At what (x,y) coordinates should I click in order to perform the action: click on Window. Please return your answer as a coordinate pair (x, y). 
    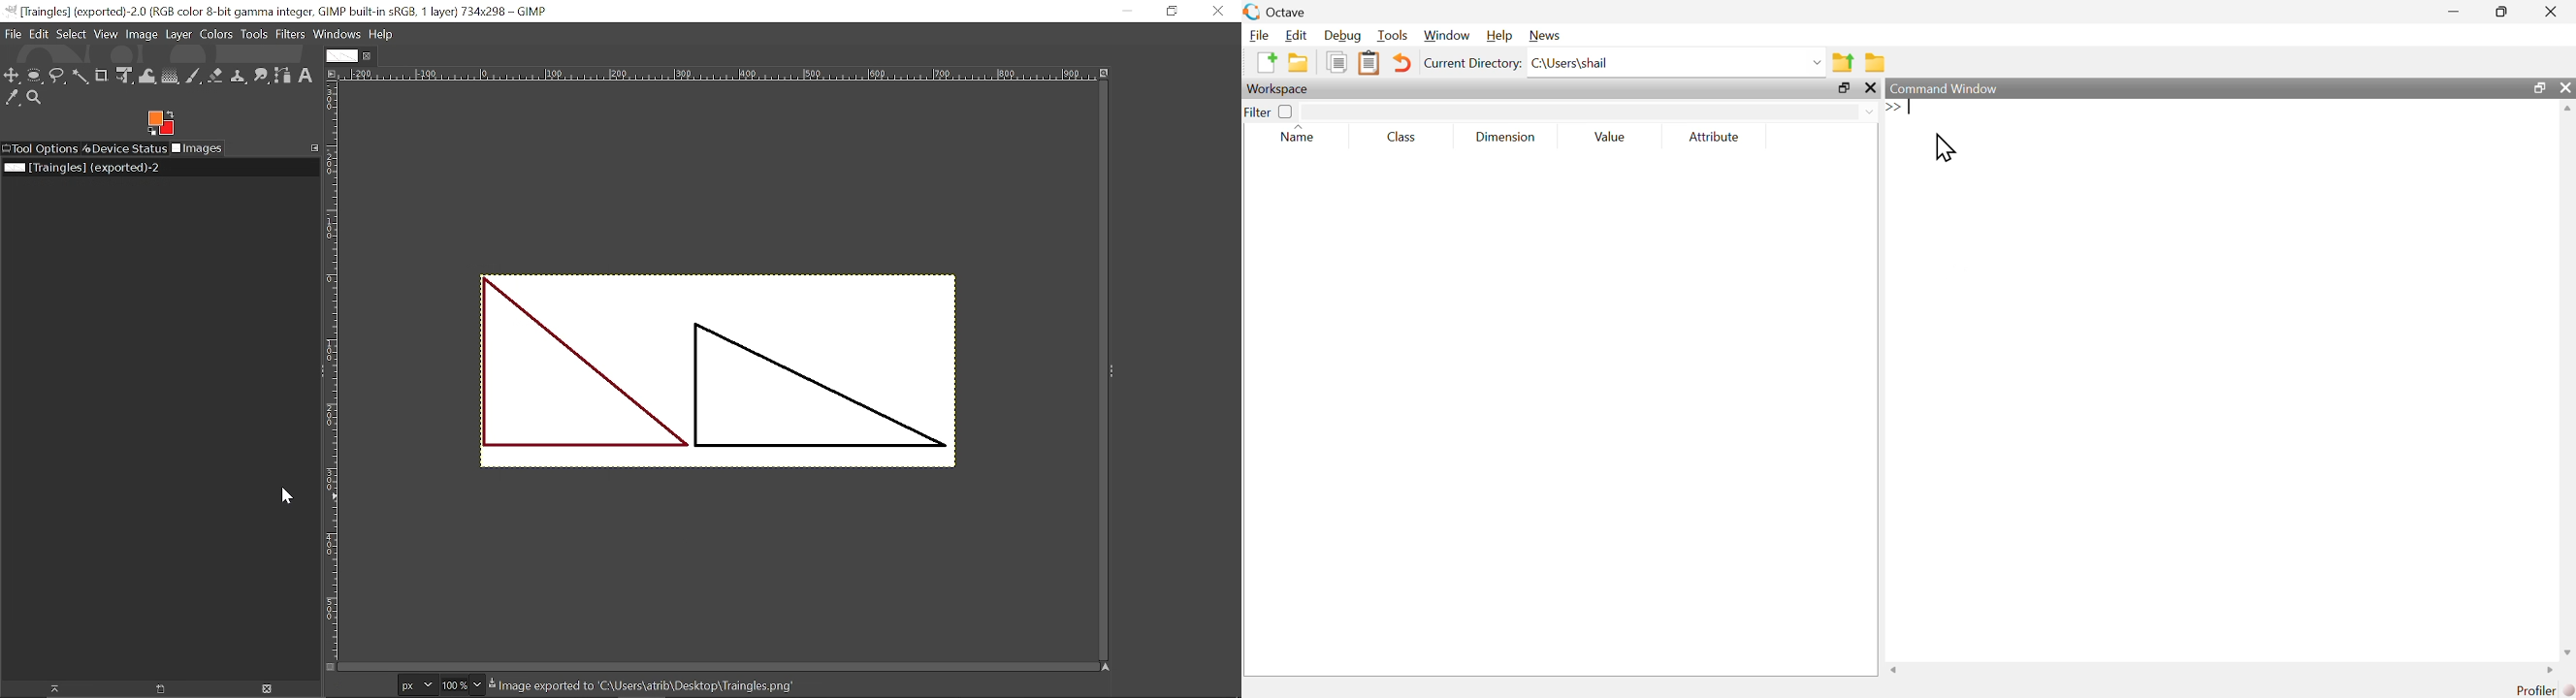
    Looking at the image, I should click on (1445, 36).